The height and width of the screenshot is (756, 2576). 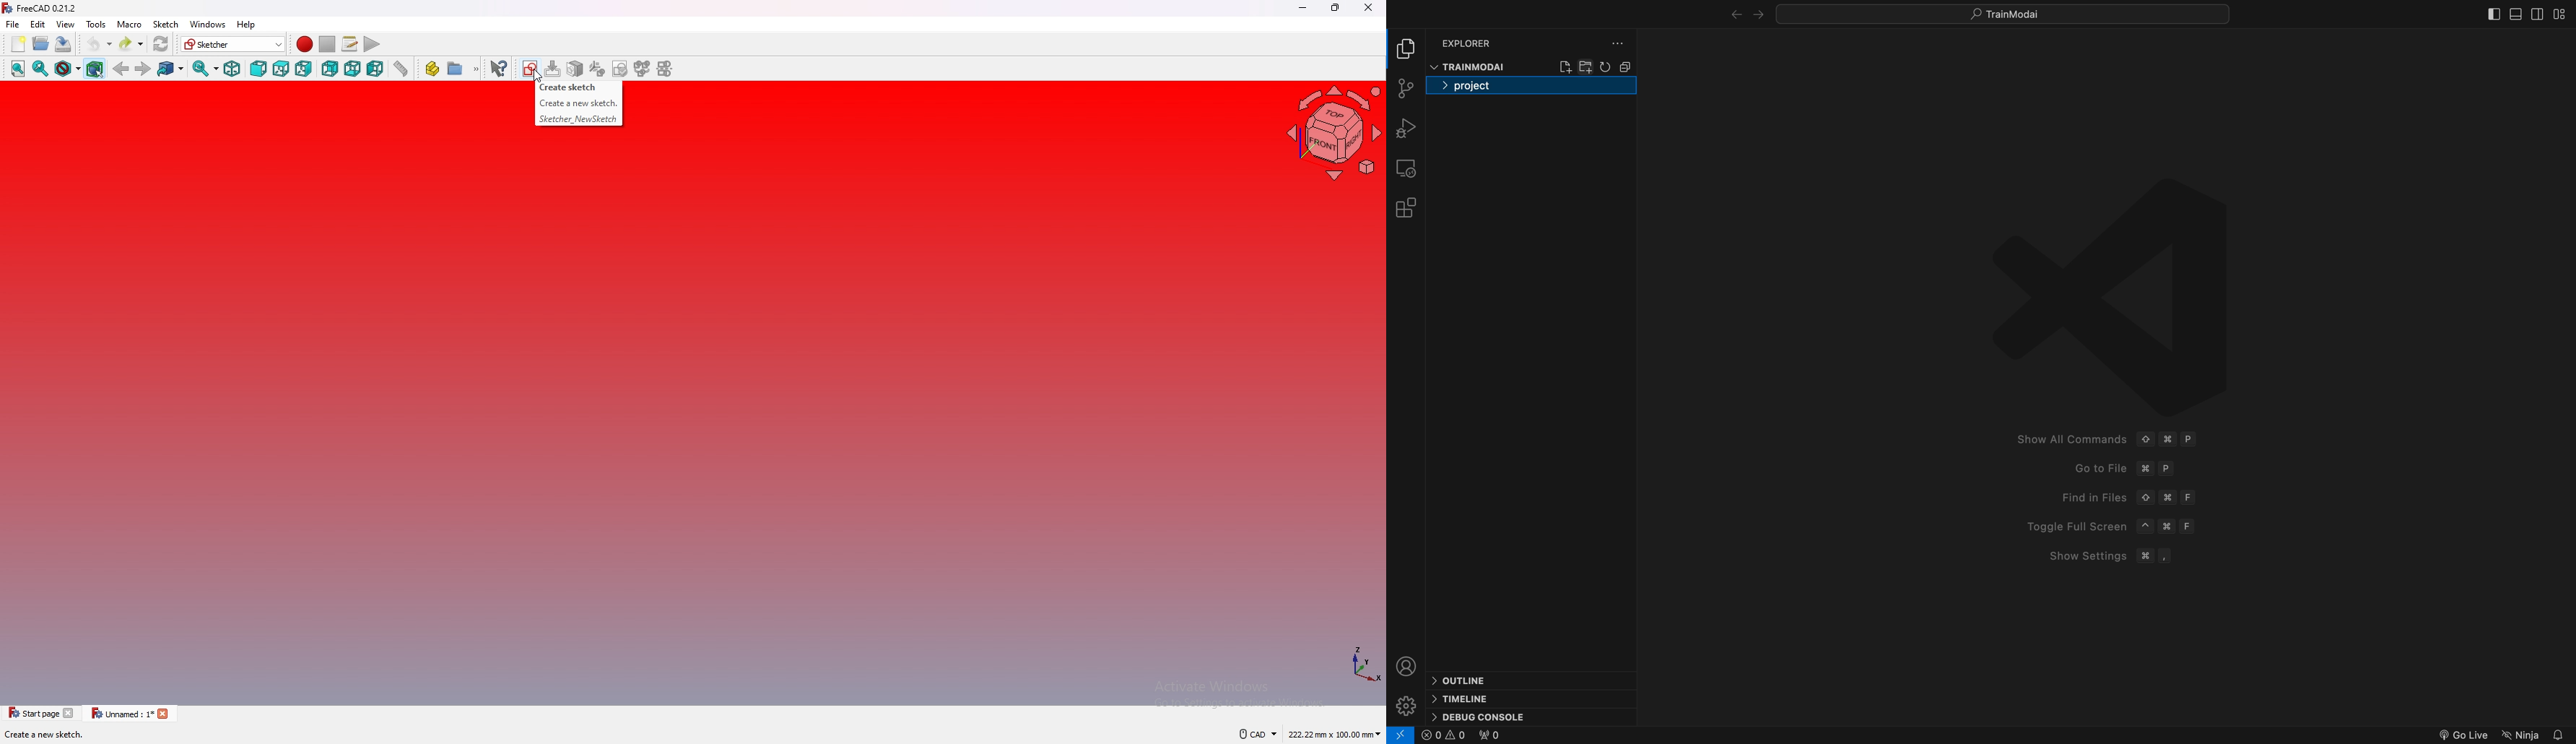 I want to click on bottom, so click(x=352, y=69).